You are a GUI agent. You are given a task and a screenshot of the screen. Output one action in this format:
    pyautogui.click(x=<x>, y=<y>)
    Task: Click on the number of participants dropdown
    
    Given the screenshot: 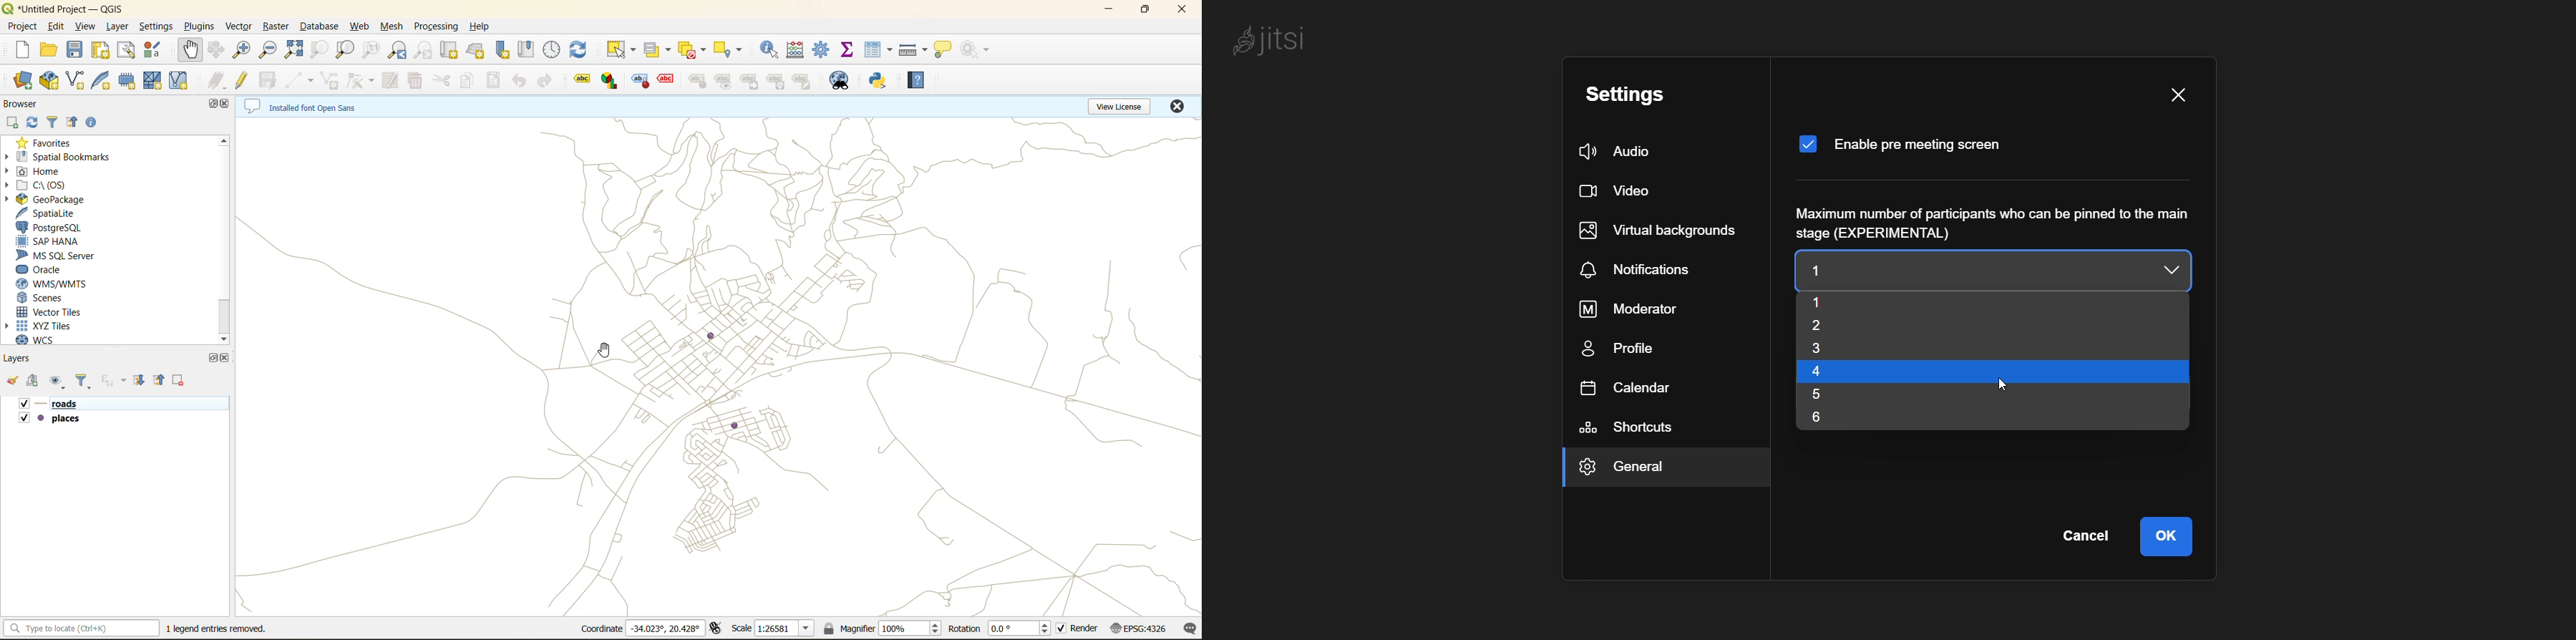 What is the action you would take?
    pyautogui.click(x=2172, y=272)
    